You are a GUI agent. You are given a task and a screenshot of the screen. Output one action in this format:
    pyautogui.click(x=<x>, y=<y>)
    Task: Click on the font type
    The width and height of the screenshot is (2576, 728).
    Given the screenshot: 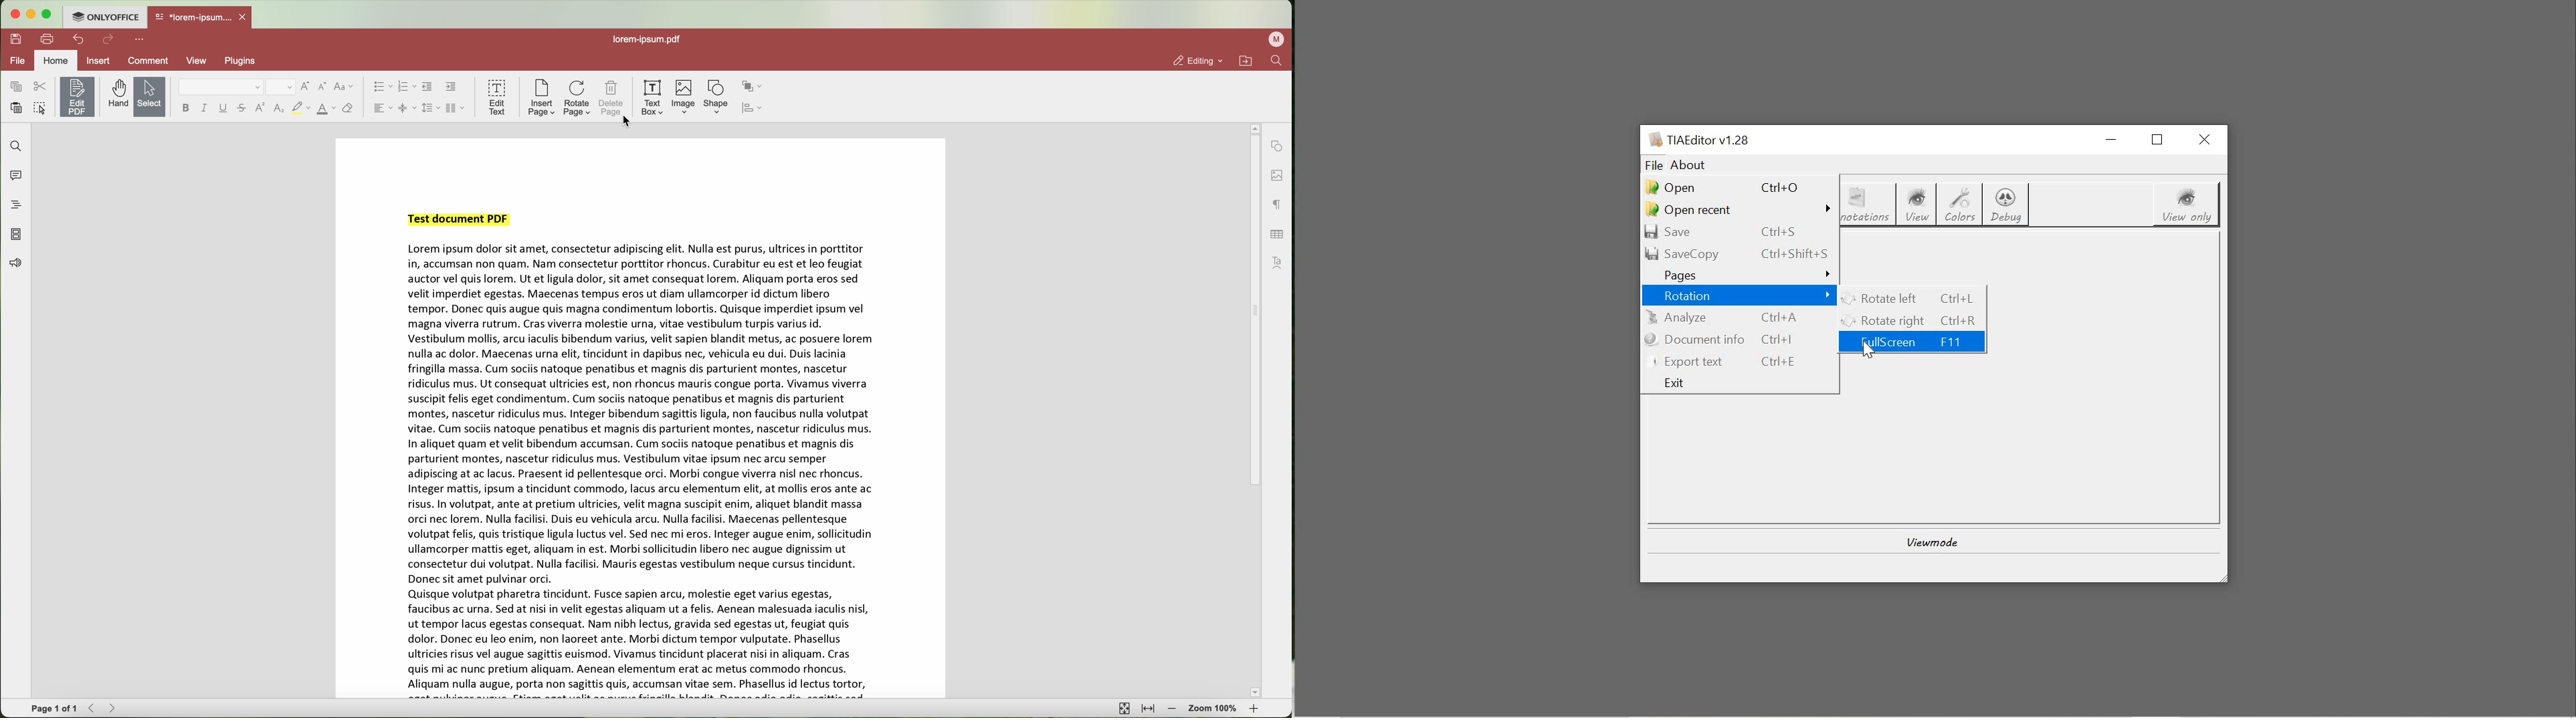 What is the action you would take?
    pyautogui.click(x=222, y=87)
    